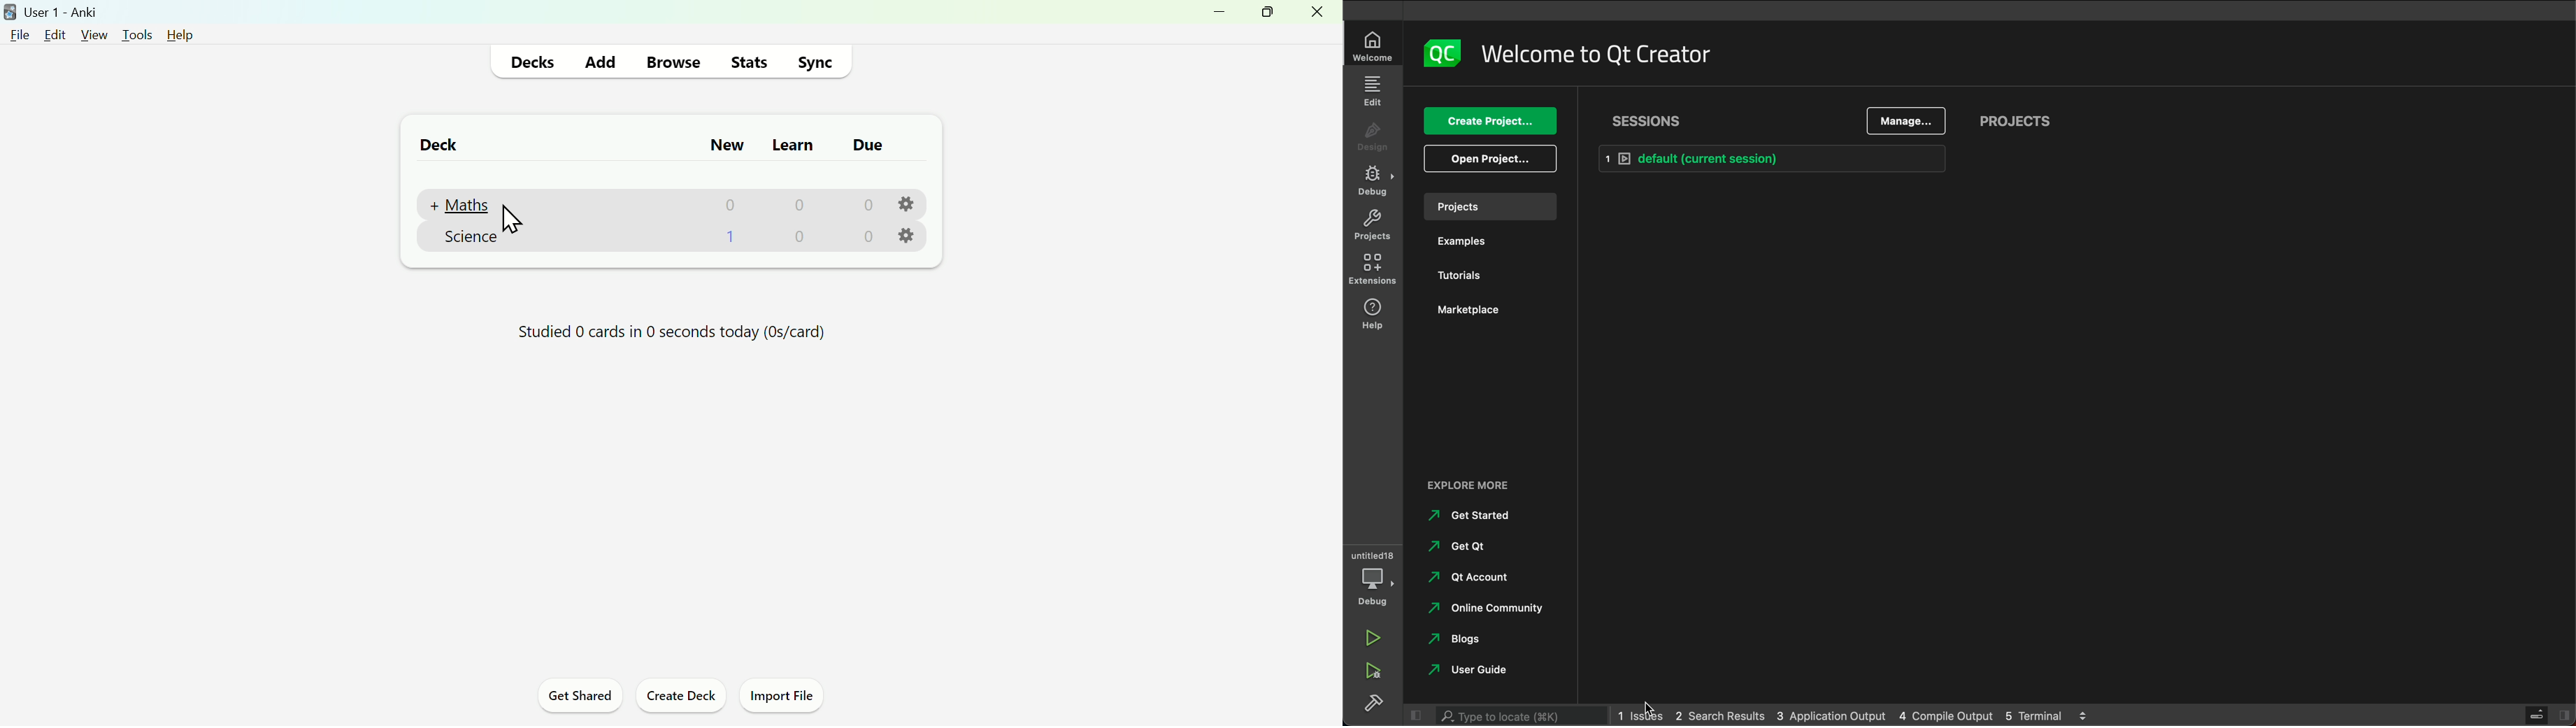 This screenshot has height=728, width=2576. What do you see at coordinates (794, 144) in the screenshot?
I see `Learn` at bounding box center [794, 144].